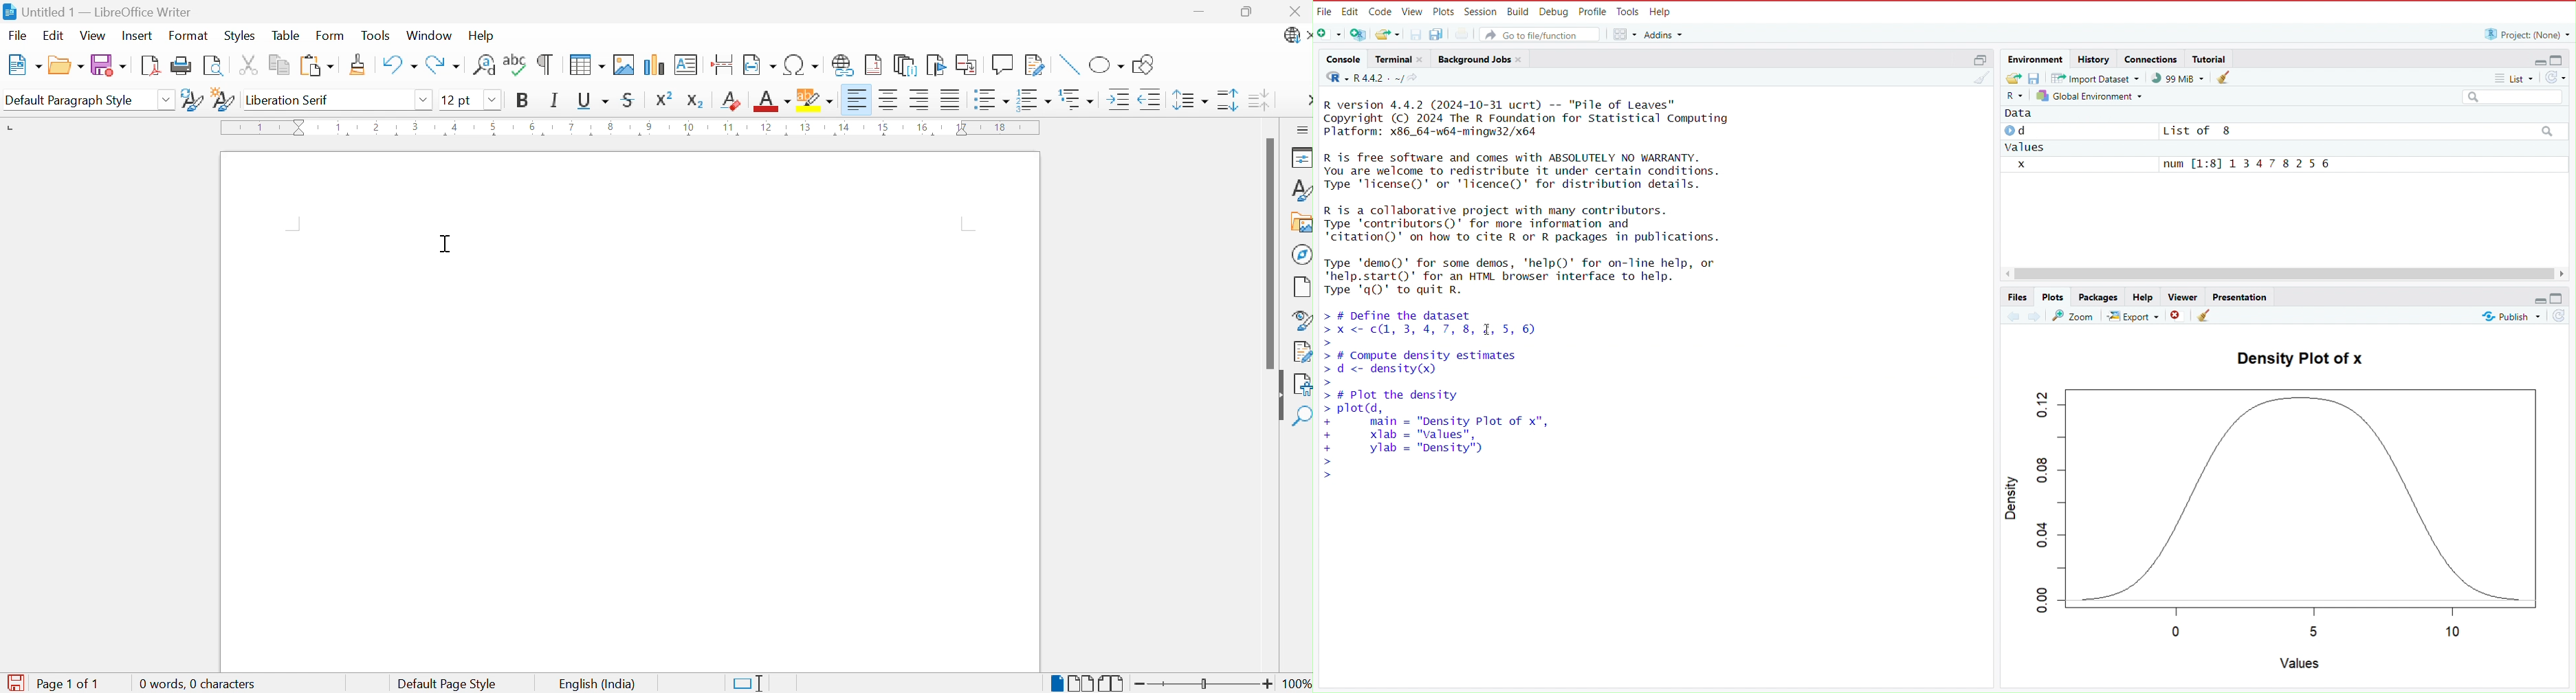 Image resolution: width=2576 pixels, height=700 pixels. What do you see at coordinates (1033, 99) in the screenshot?
I see `Toggle Ordered List` at bounding box center [1033, 99].